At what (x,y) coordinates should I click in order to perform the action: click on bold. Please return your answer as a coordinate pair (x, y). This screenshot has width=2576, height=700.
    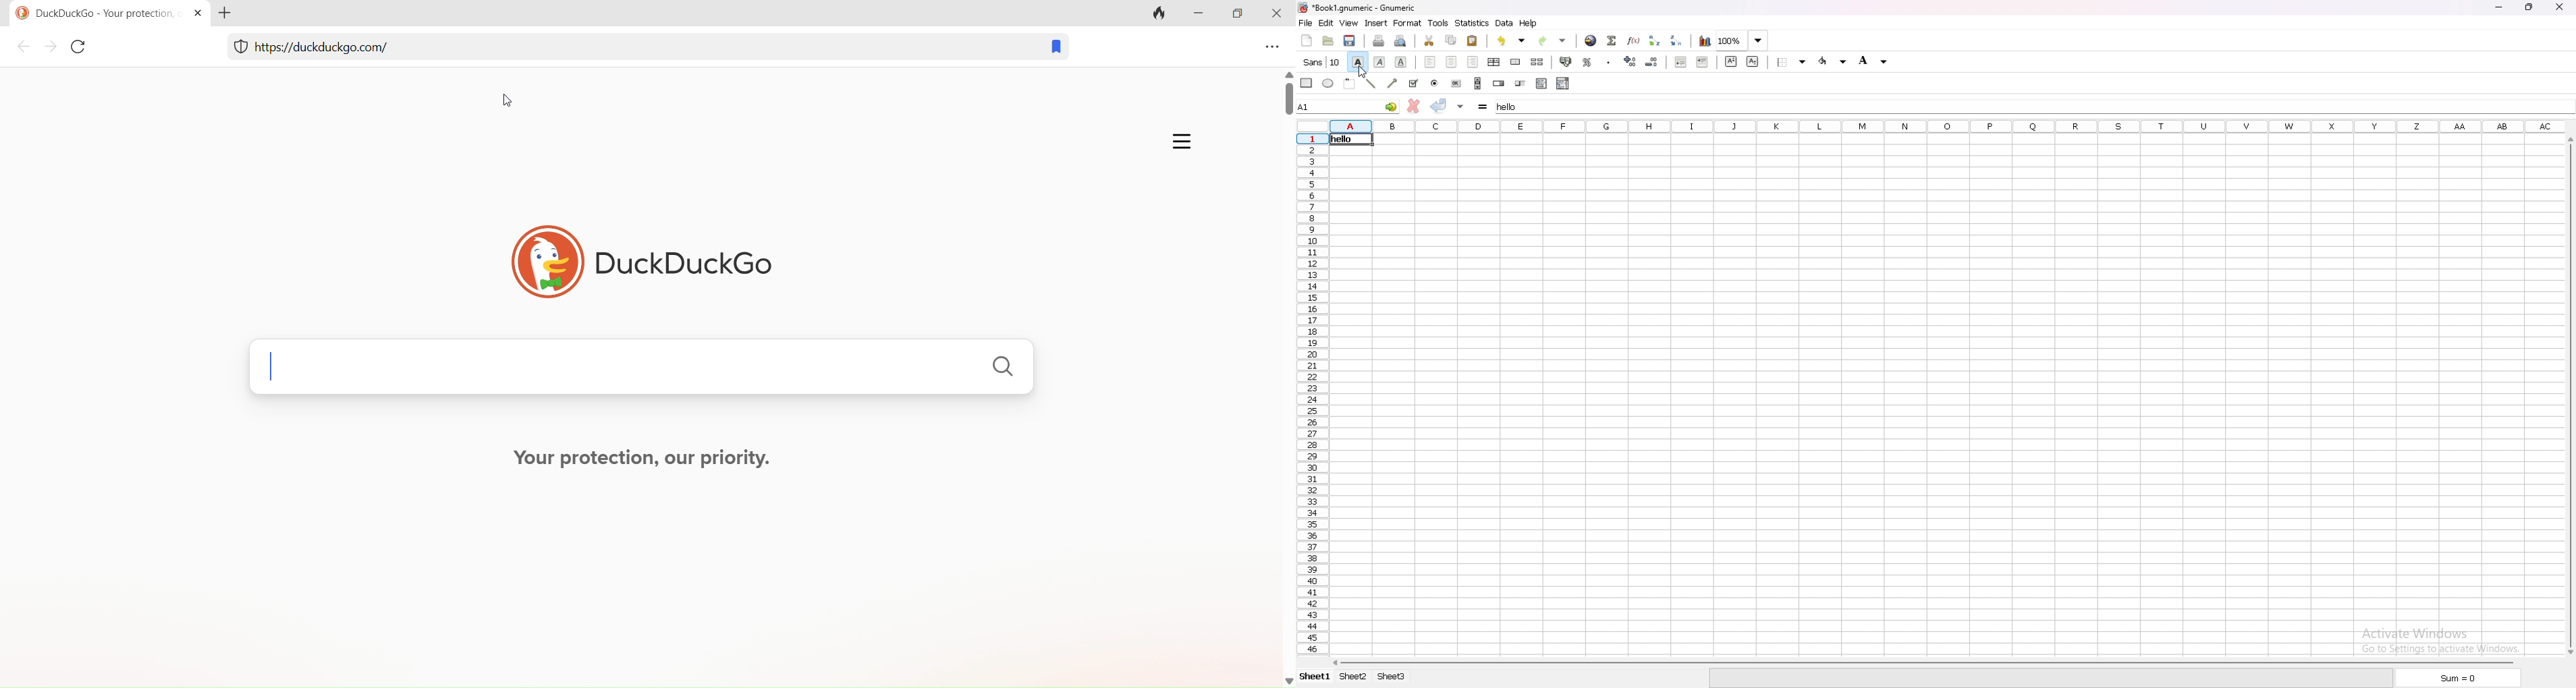
    Looking at the image, I should click on (1359, 62).